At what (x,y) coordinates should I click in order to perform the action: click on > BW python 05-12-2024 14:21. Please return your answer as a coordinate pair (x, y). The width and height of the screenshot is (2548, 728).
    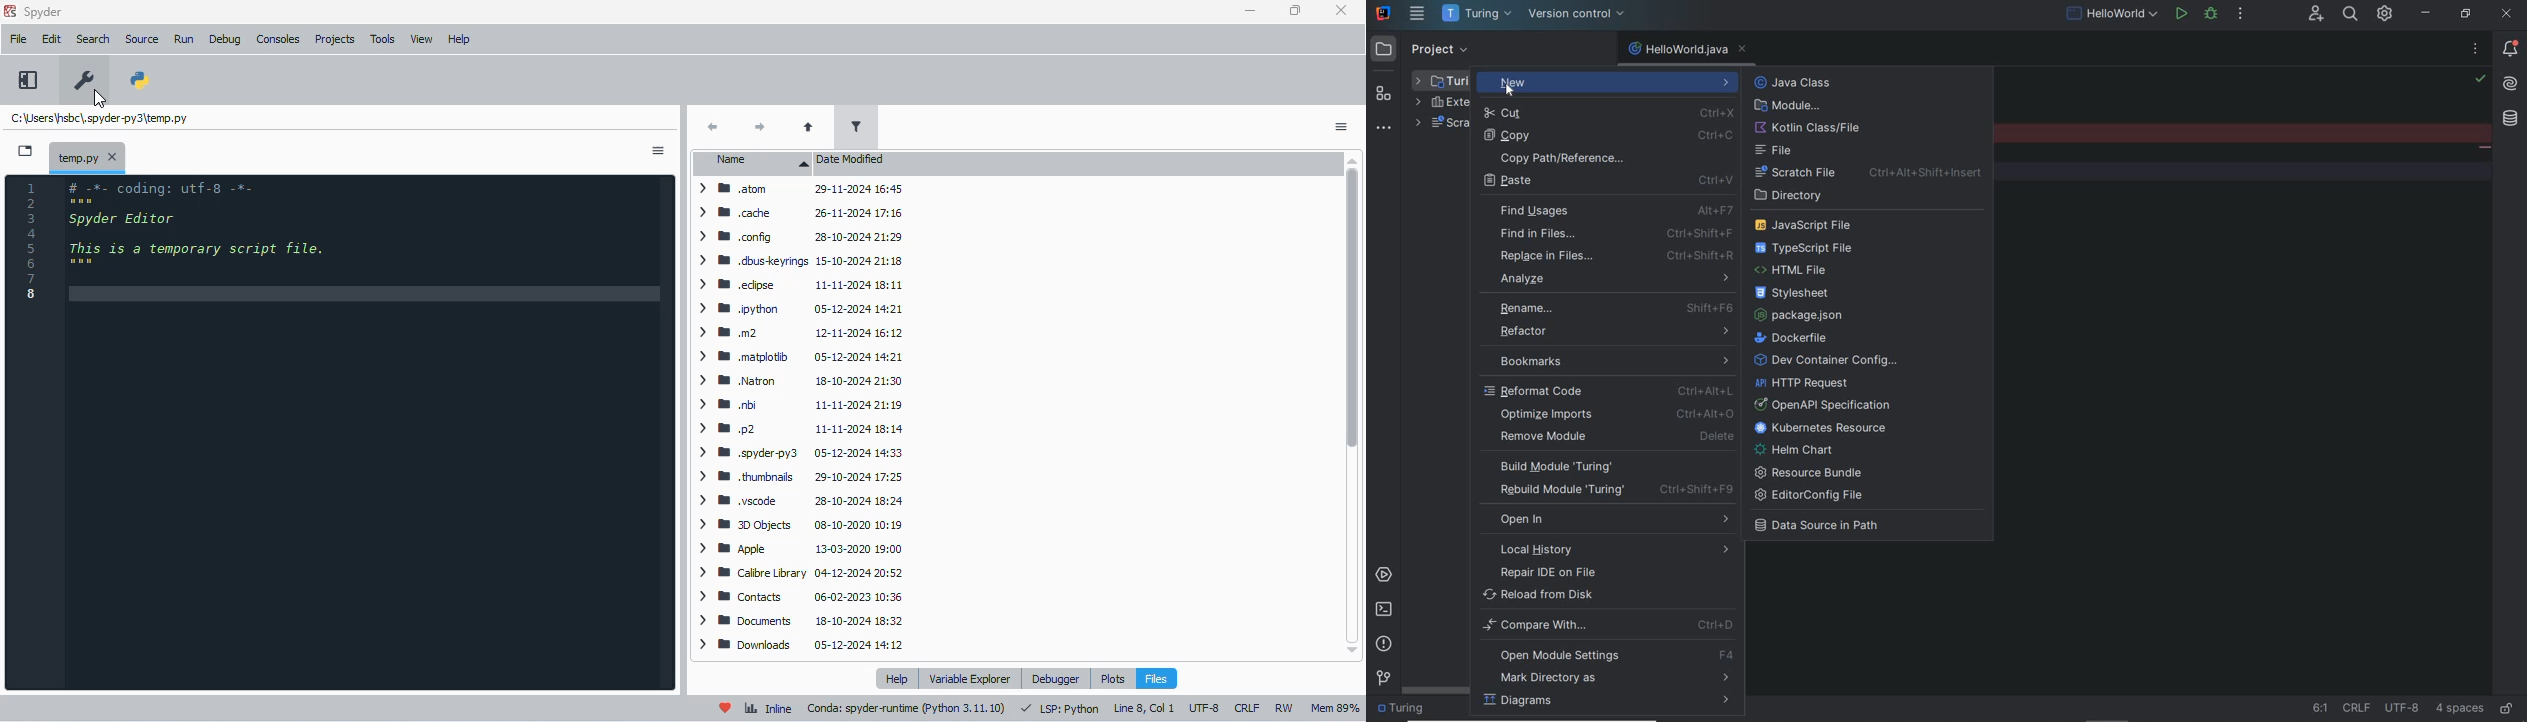
    Looking at the image, I should click on (796, 309).